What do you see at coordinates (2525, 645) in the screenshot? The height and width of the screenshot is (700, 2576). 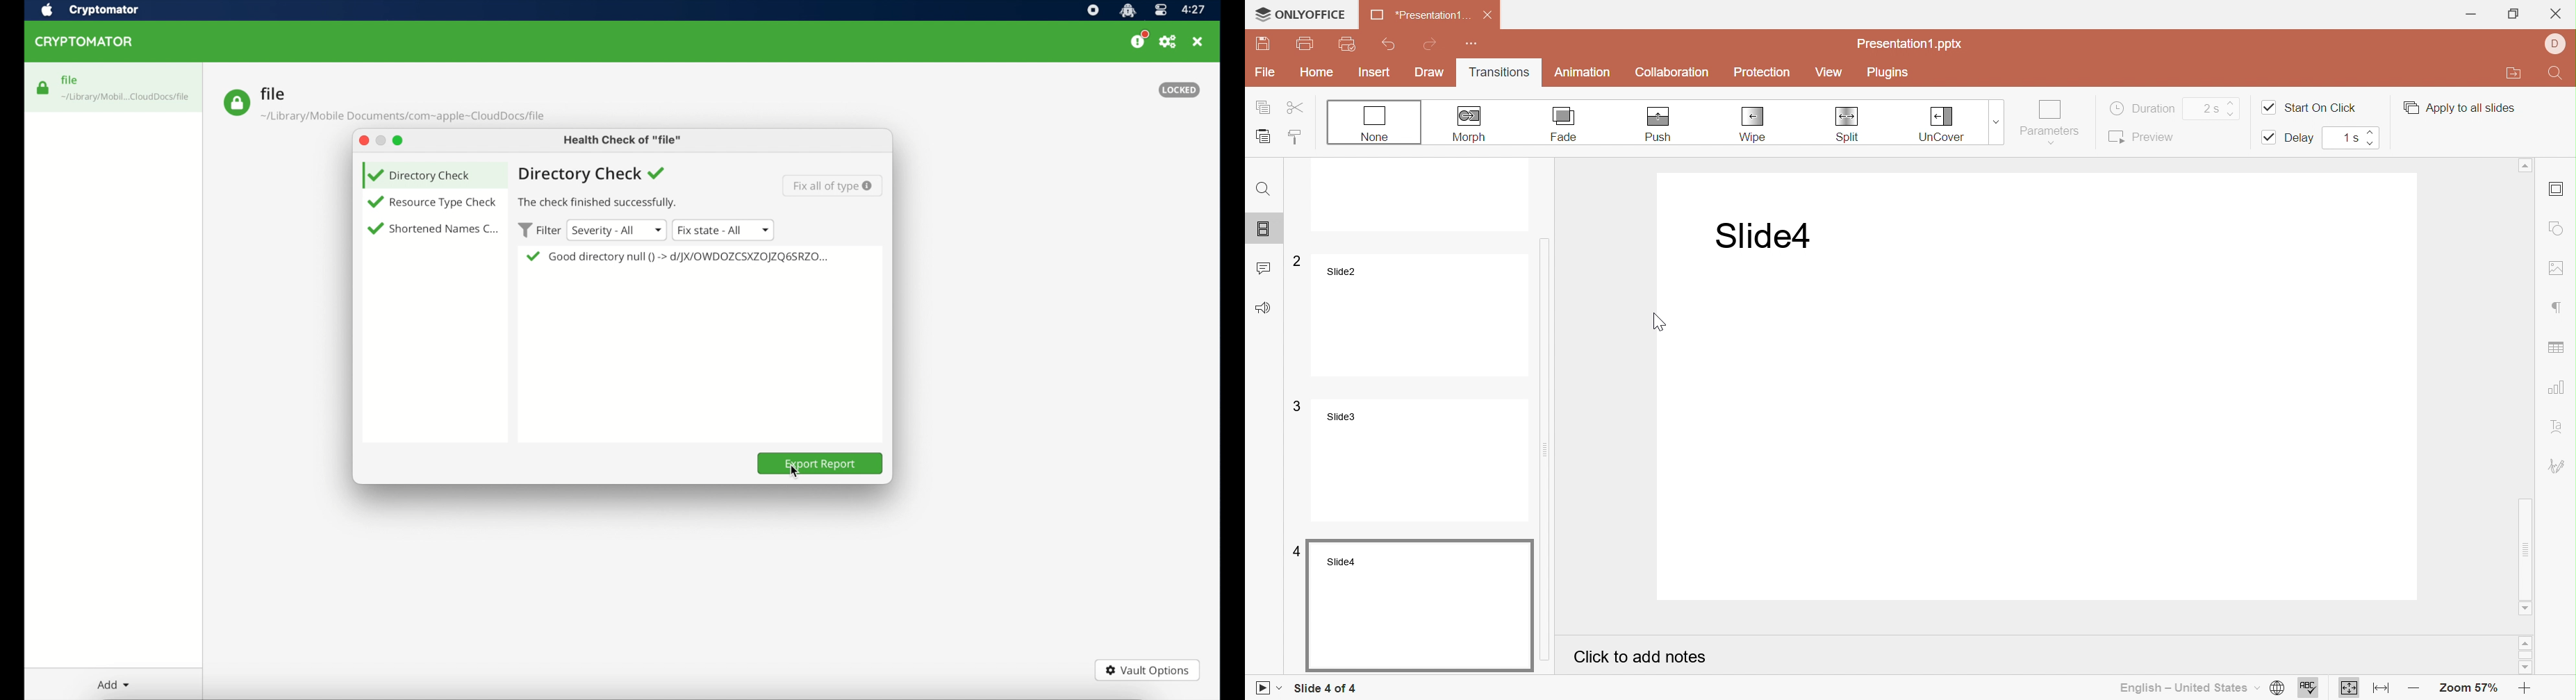 I see `Scroll up` at bounding box center [2525, 645].